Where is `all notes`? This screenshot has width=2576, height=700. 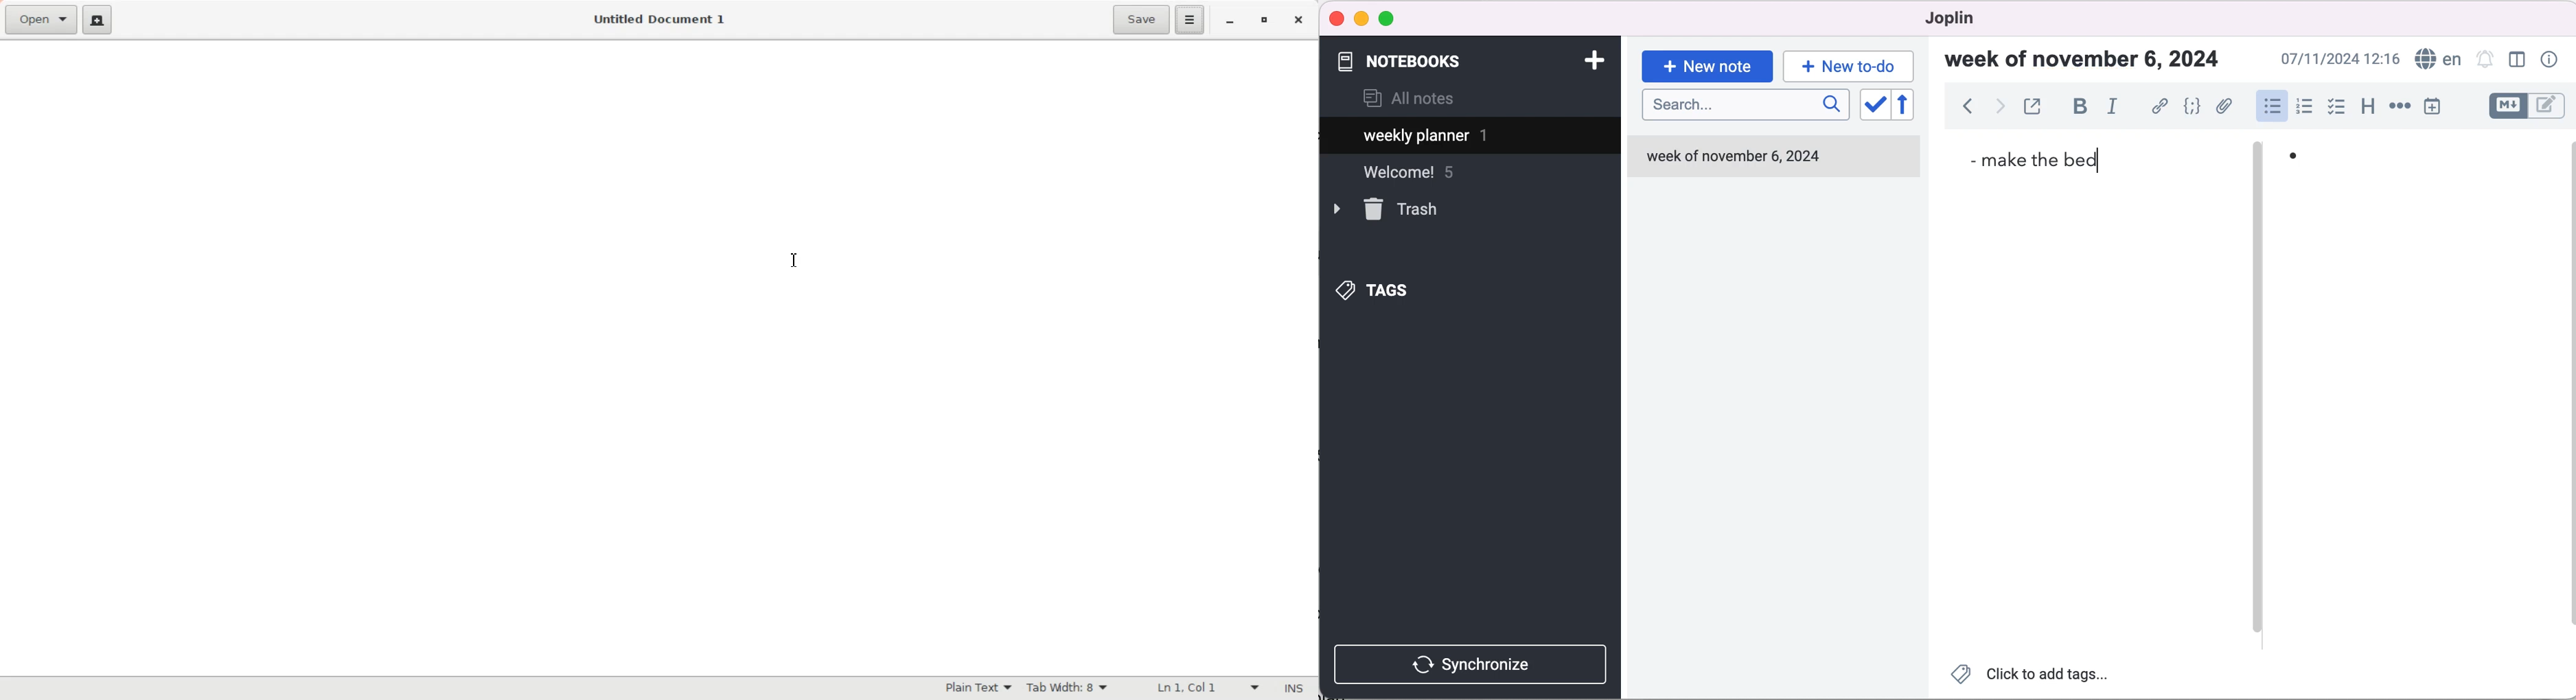
all notes is located at coordinates (1409, 100).